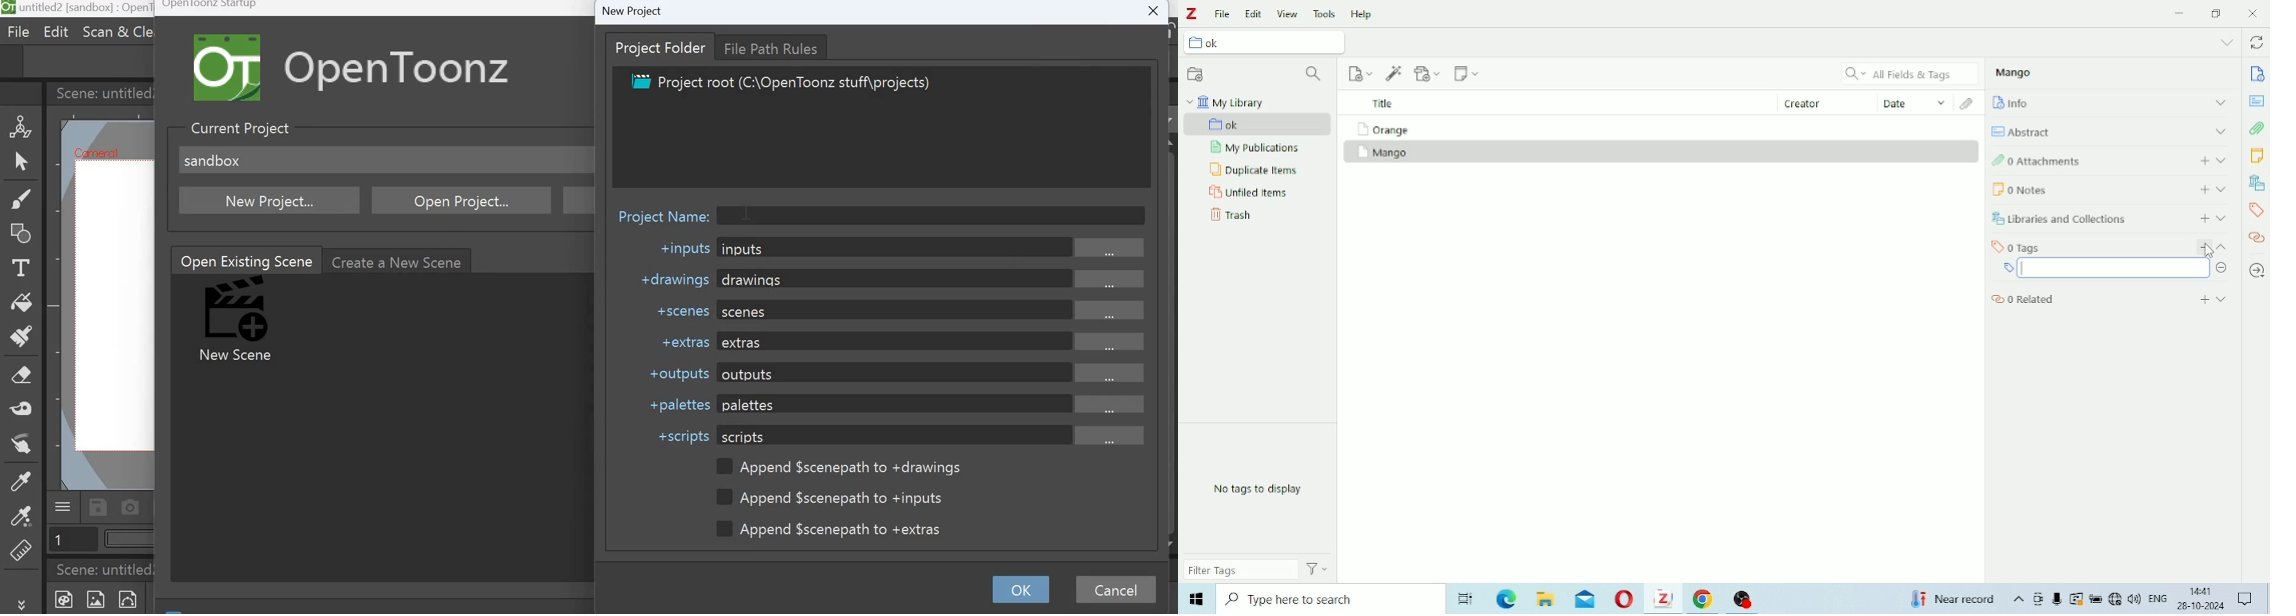  Describe the element at coordinates (679, 342) in the screenshot. I see `+extras` at that location.